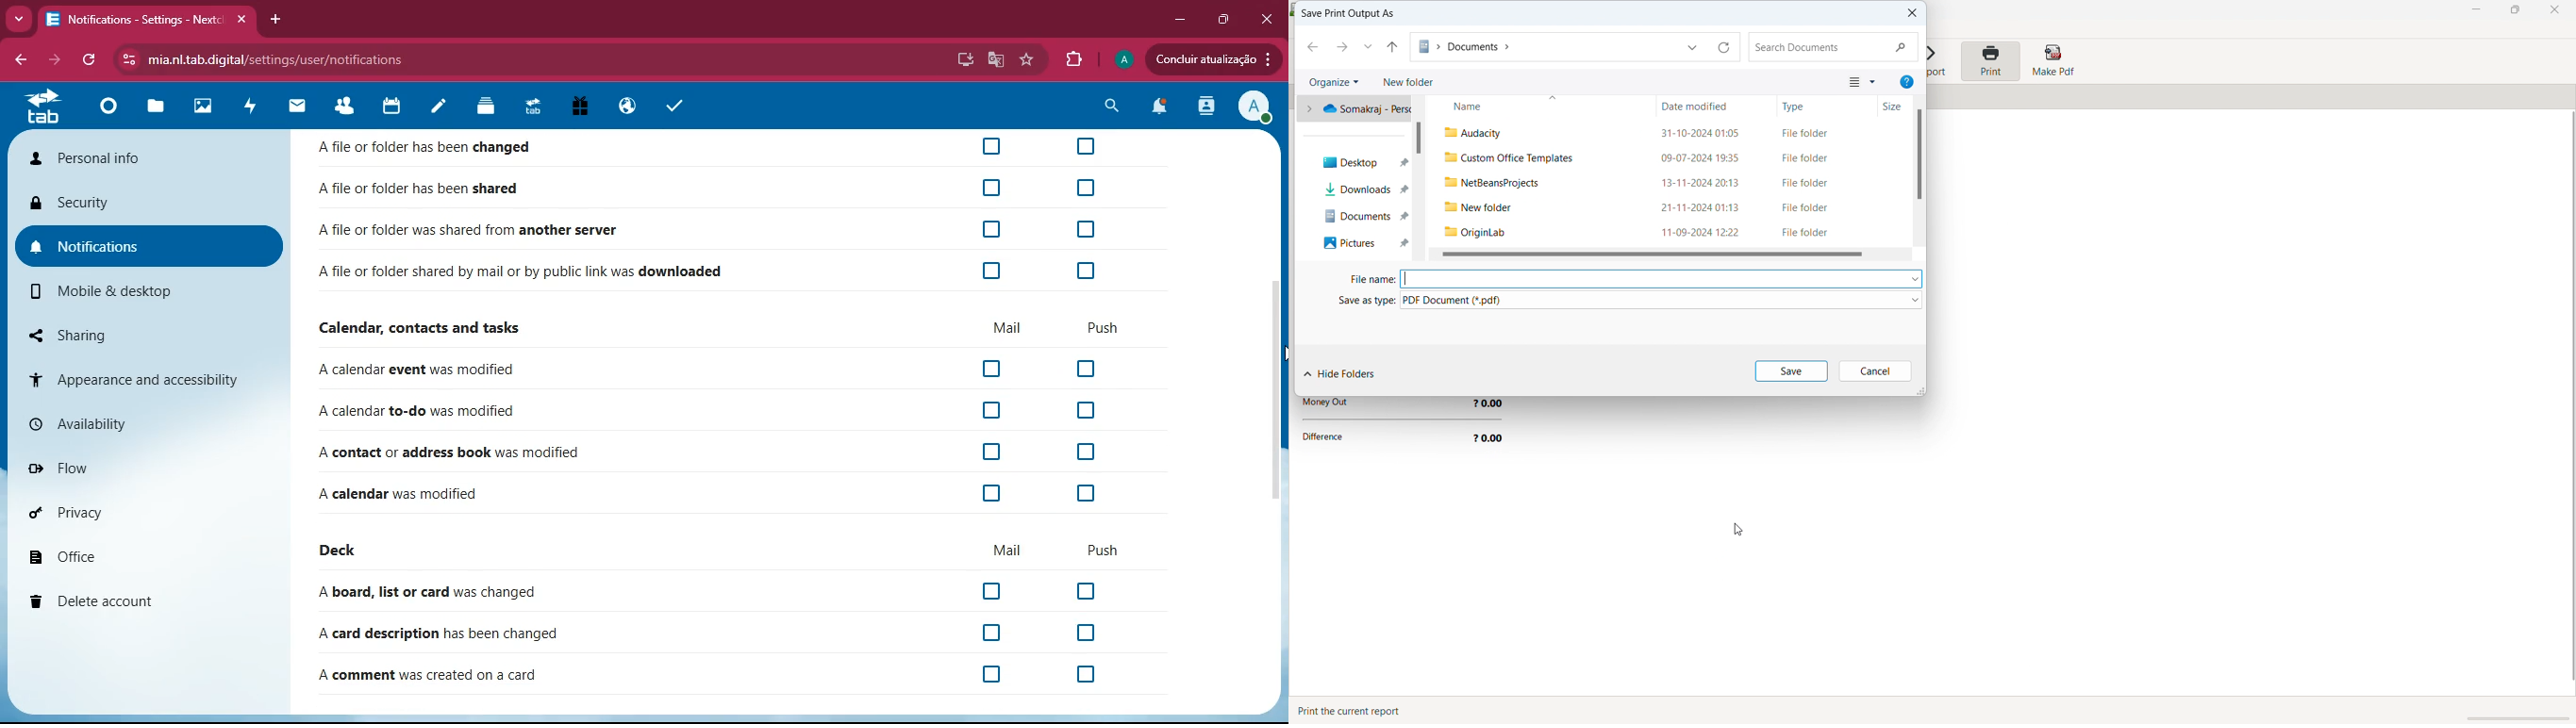 The height and width of the screenshot is (728, 2576). What do you see at coordinates (1661, 279) in the screenshot?
I see `enter filename` at bounding box center [1661, 279].